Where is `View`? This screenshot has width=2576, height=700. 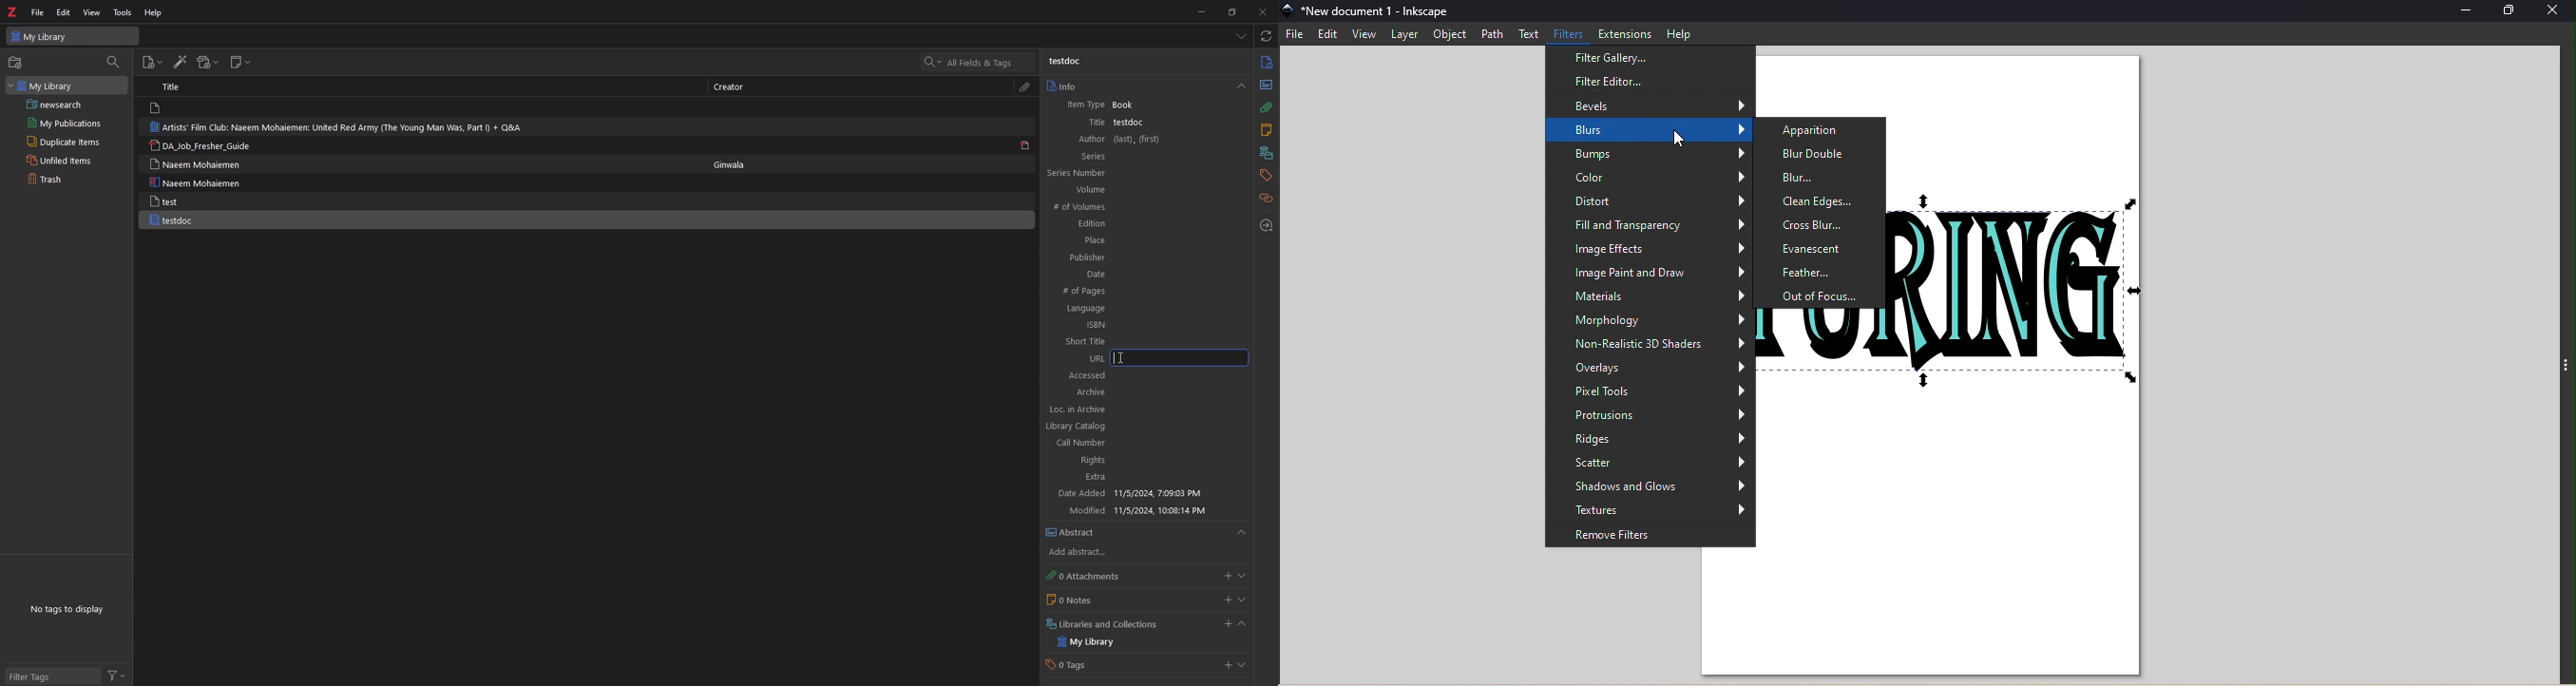
View is located at coordinates (1364, 34).